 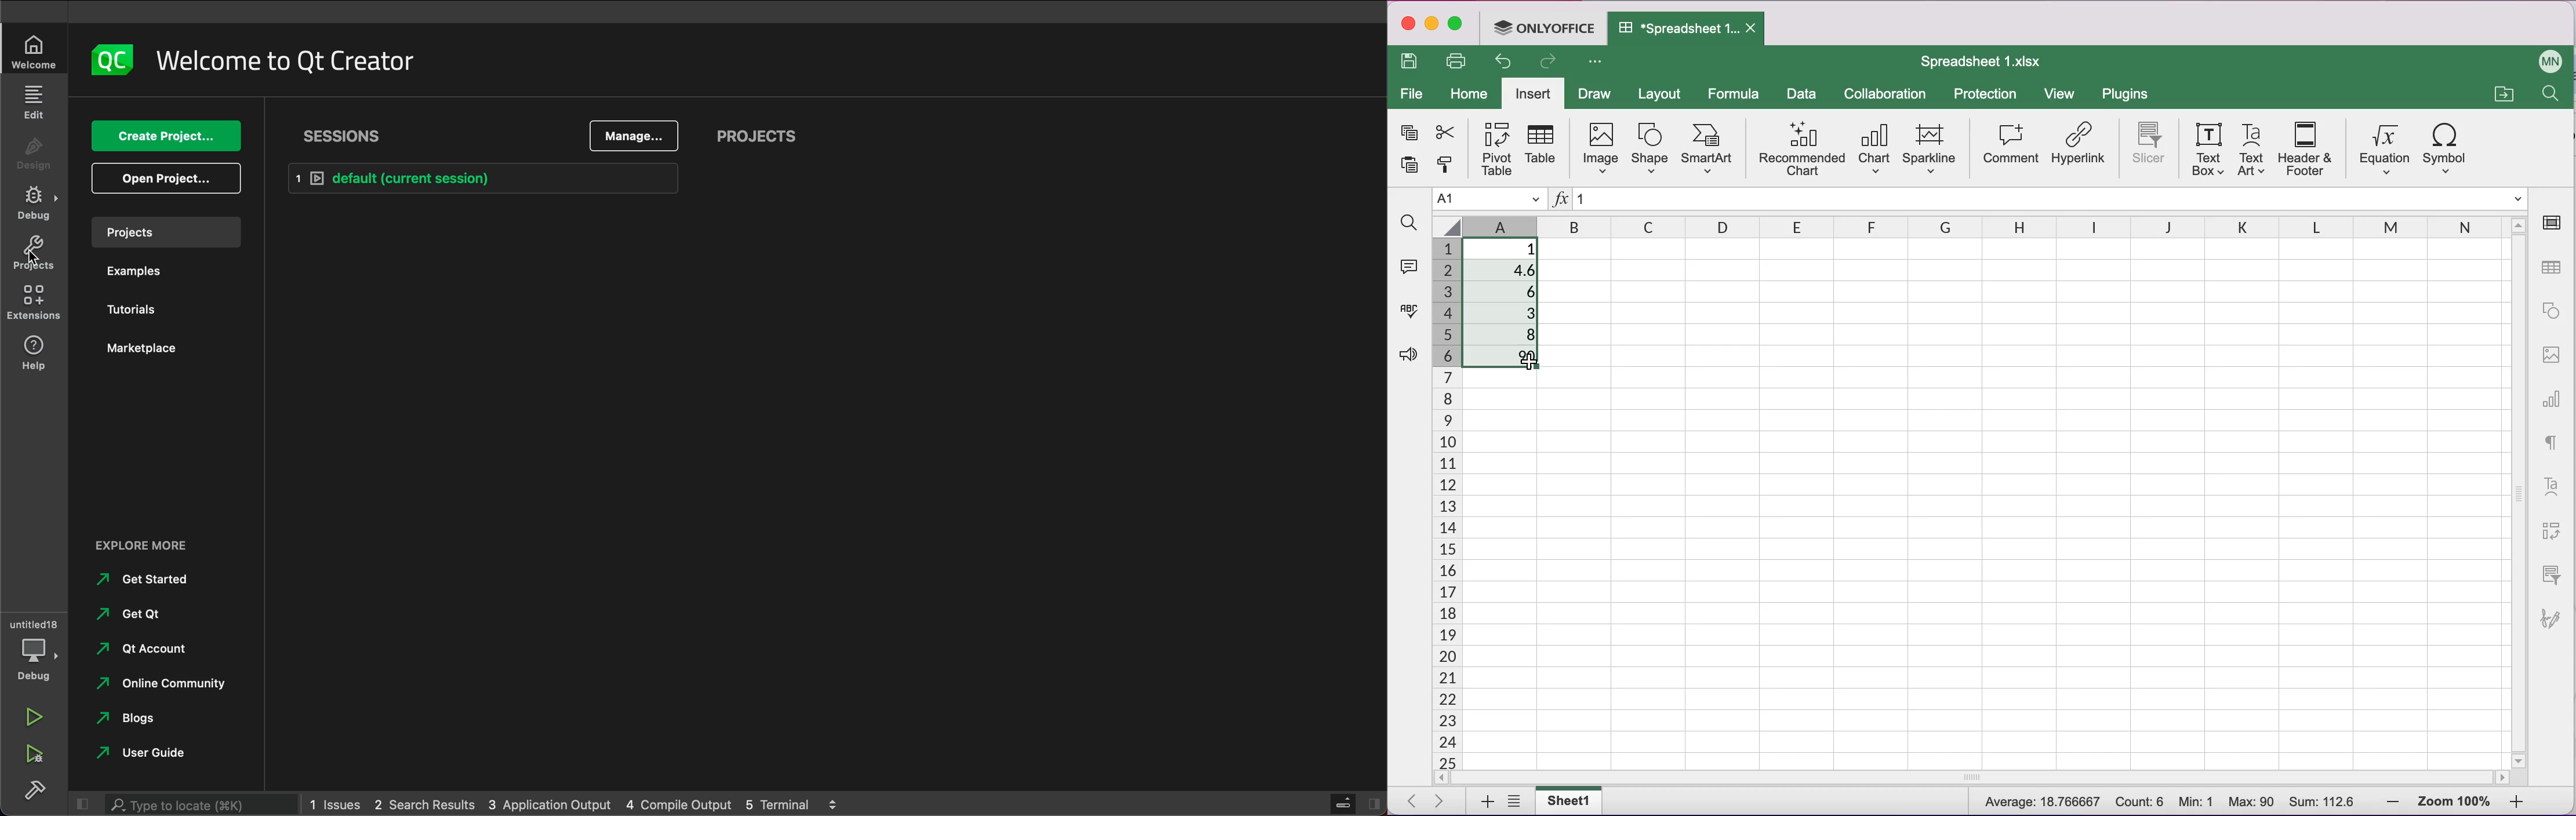 What do you see at coordinates (1561, 199) in the screenshot?
I see `Insert function` at bounding box center [1561, 199].